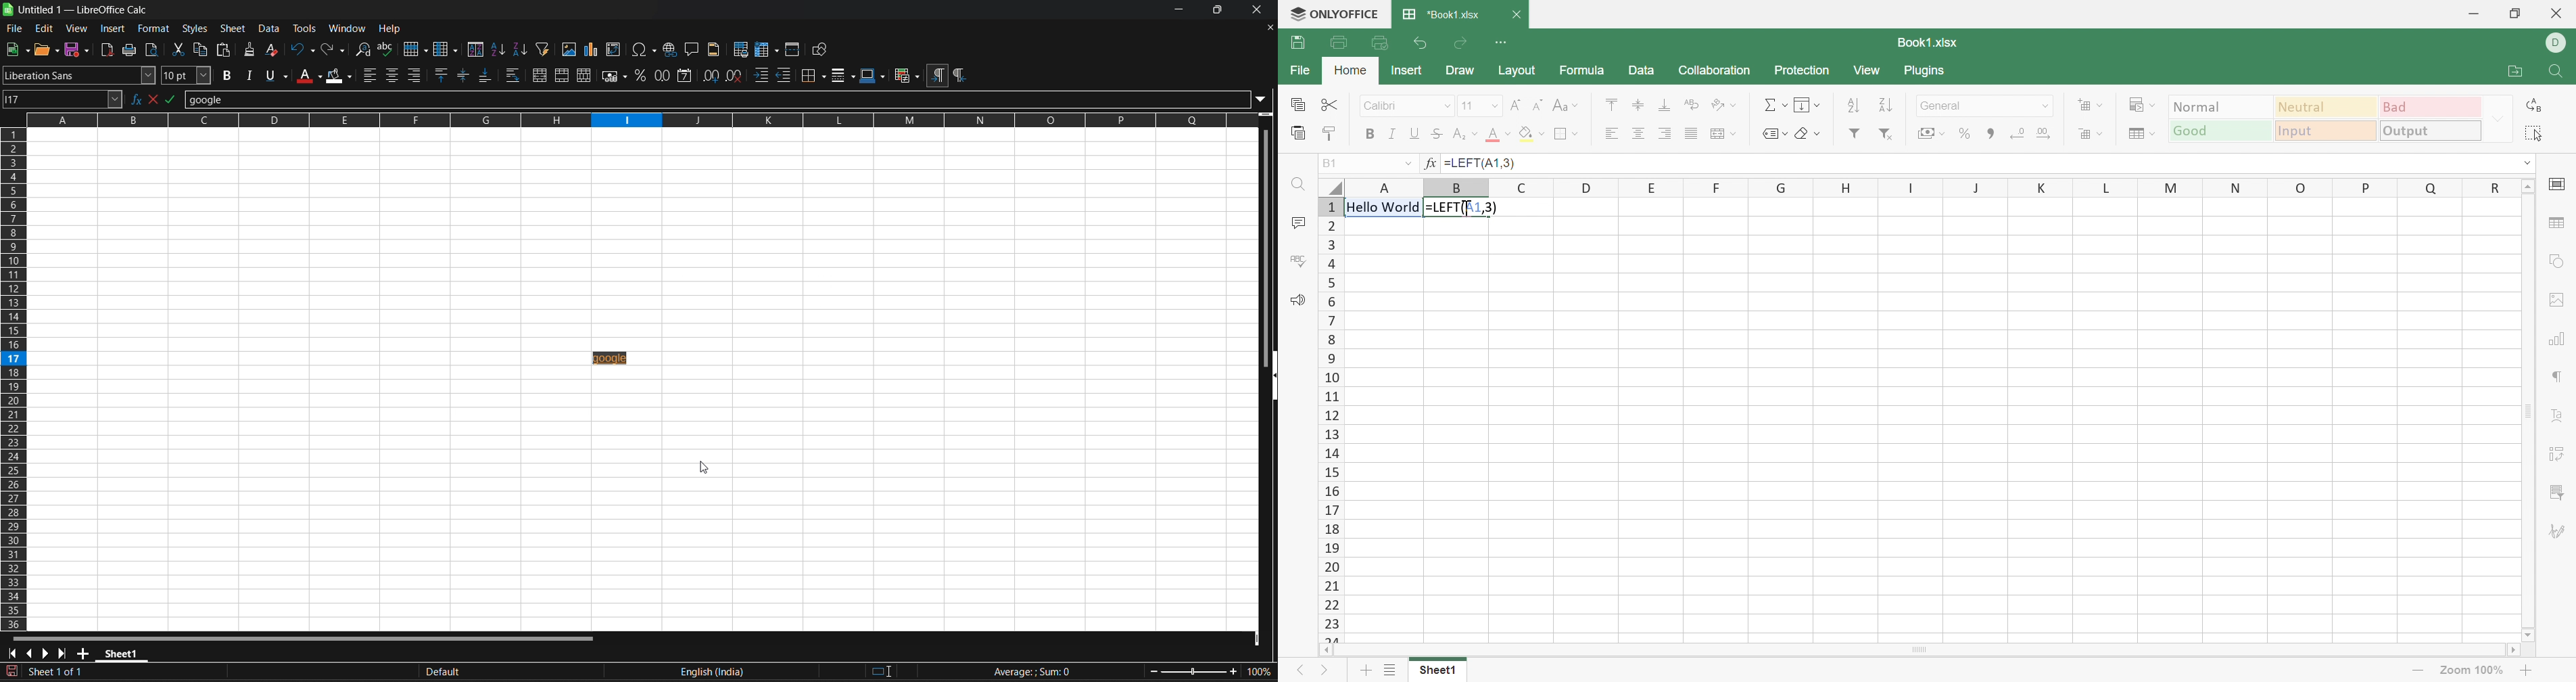  Describe the element at coordinates (1431, 164) in the screenshot. I see `fx` at that location.